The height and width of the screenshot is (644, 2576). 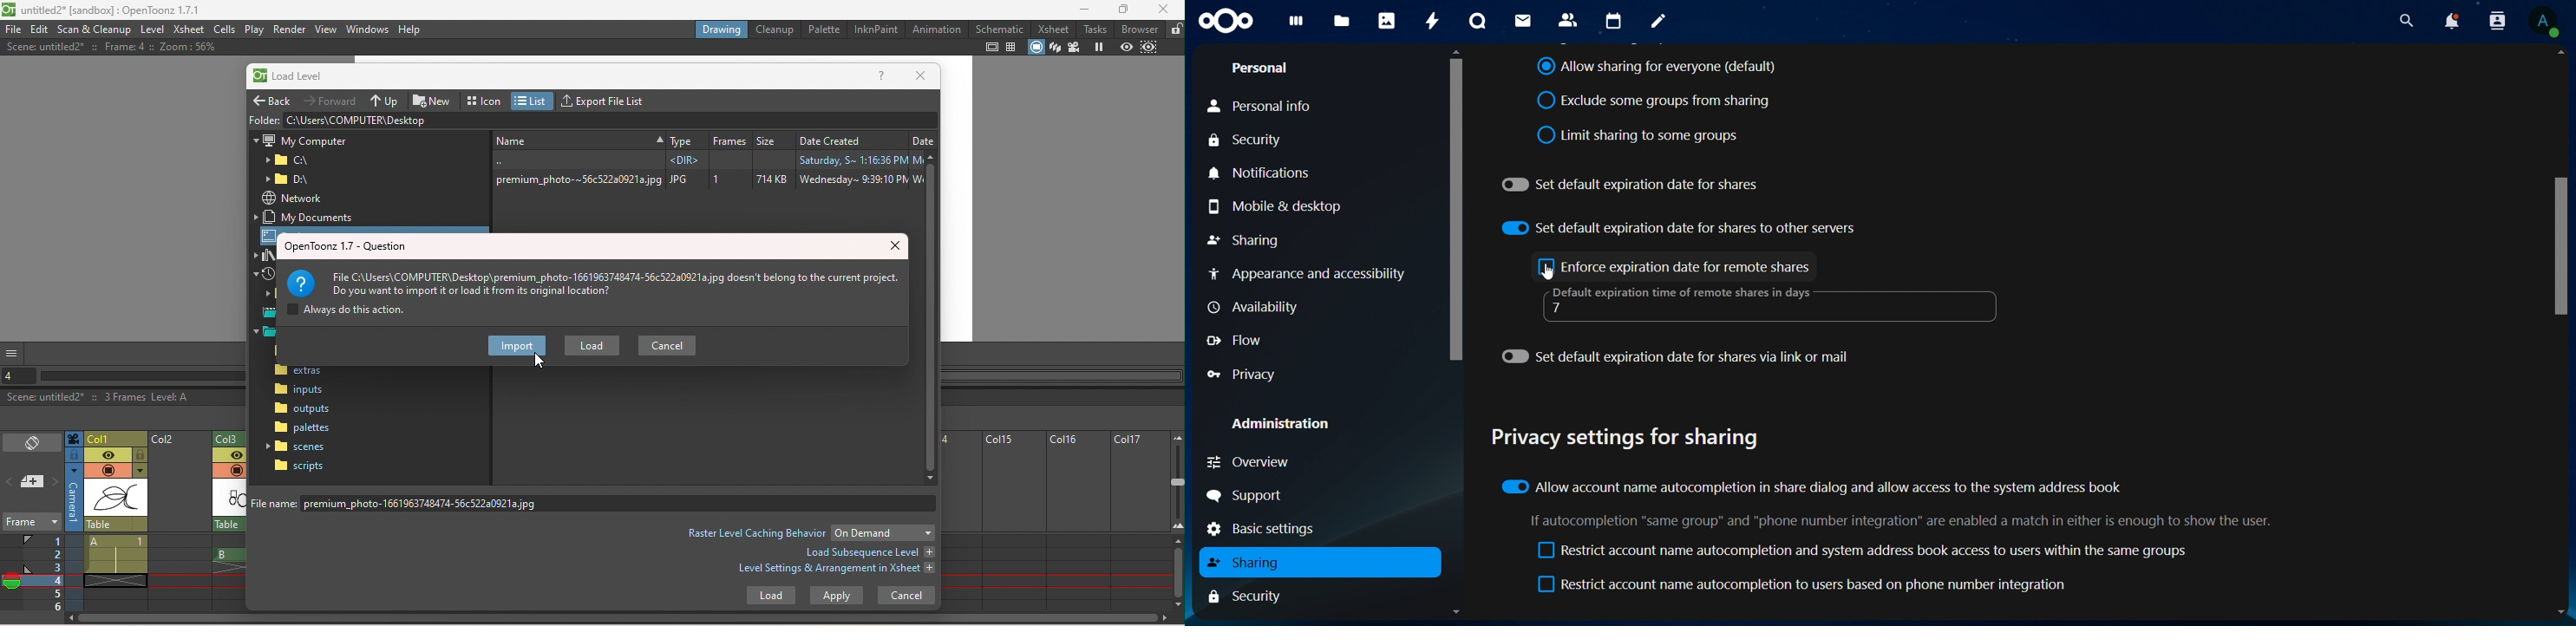 What do you see at coordinates (2451, 22) in the screenshot?
I see `notifications` at bounding box center [2451, 22].